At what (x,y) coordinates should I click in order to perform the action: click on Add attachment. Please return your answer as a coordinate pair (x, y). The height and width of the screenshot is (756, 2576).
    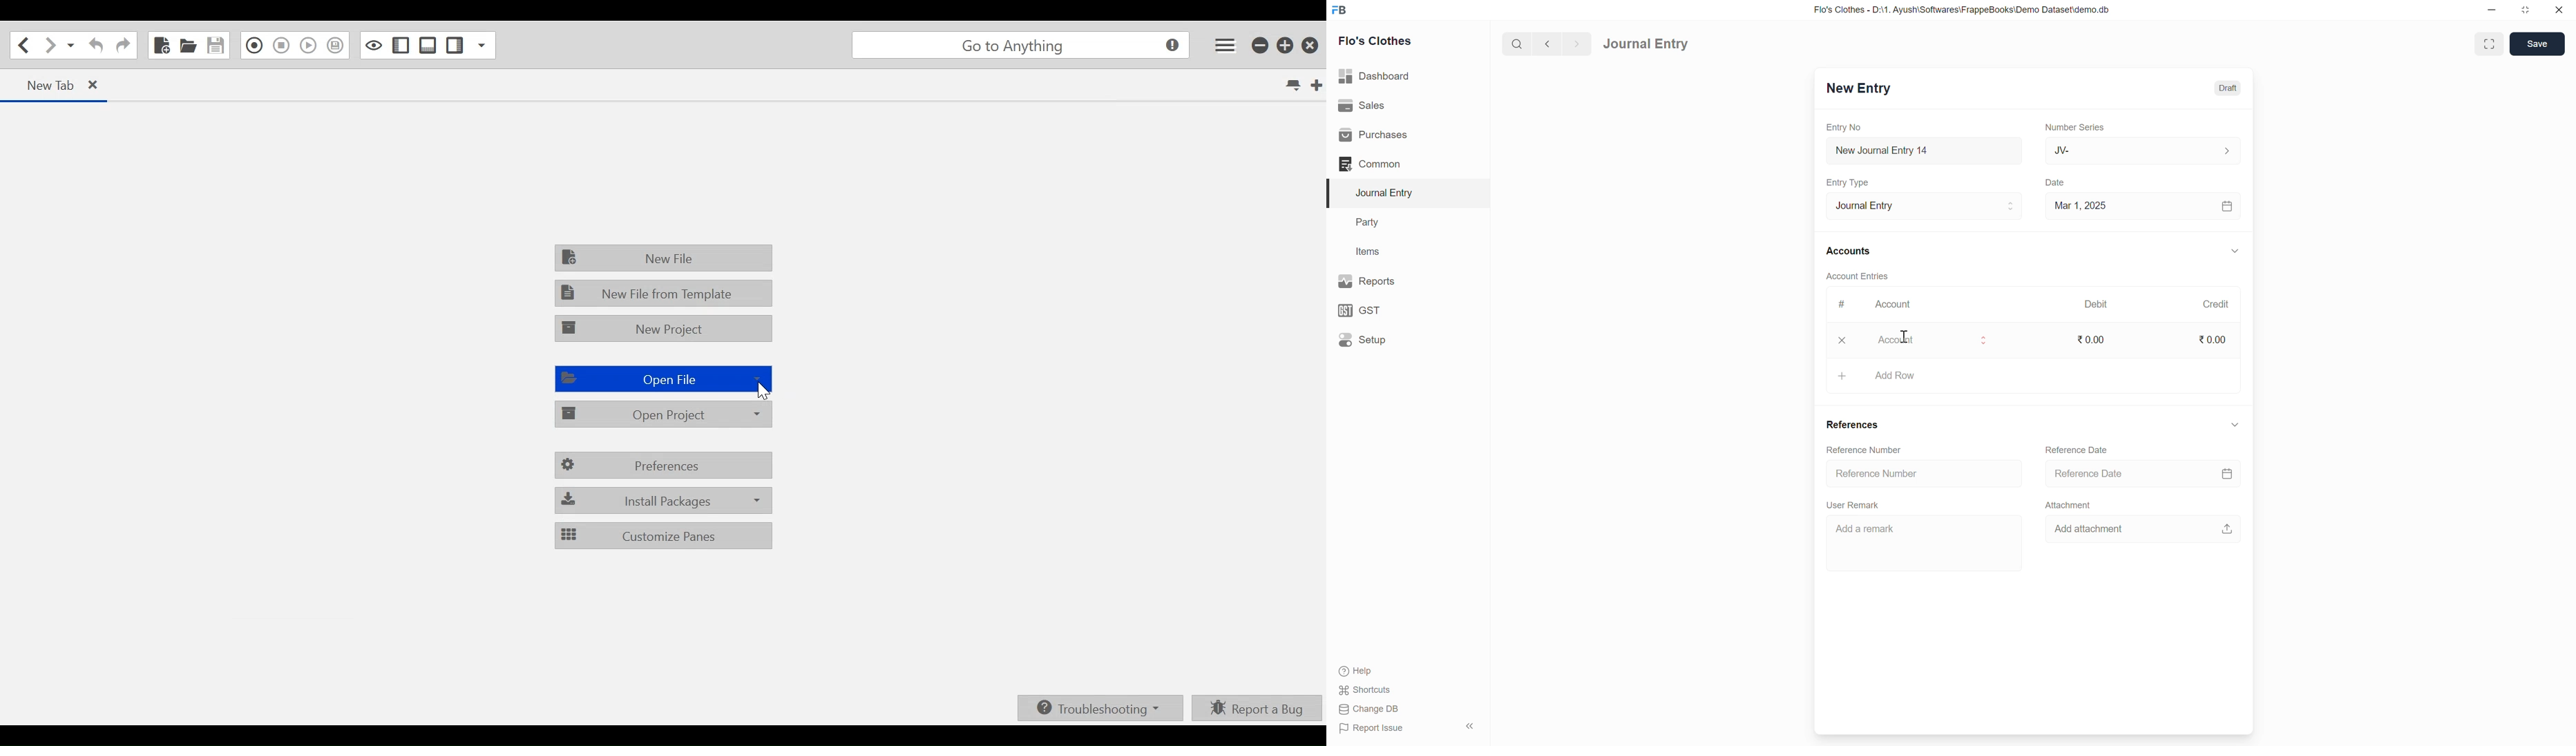
    Looking at the image, I should click on (2098, 529).